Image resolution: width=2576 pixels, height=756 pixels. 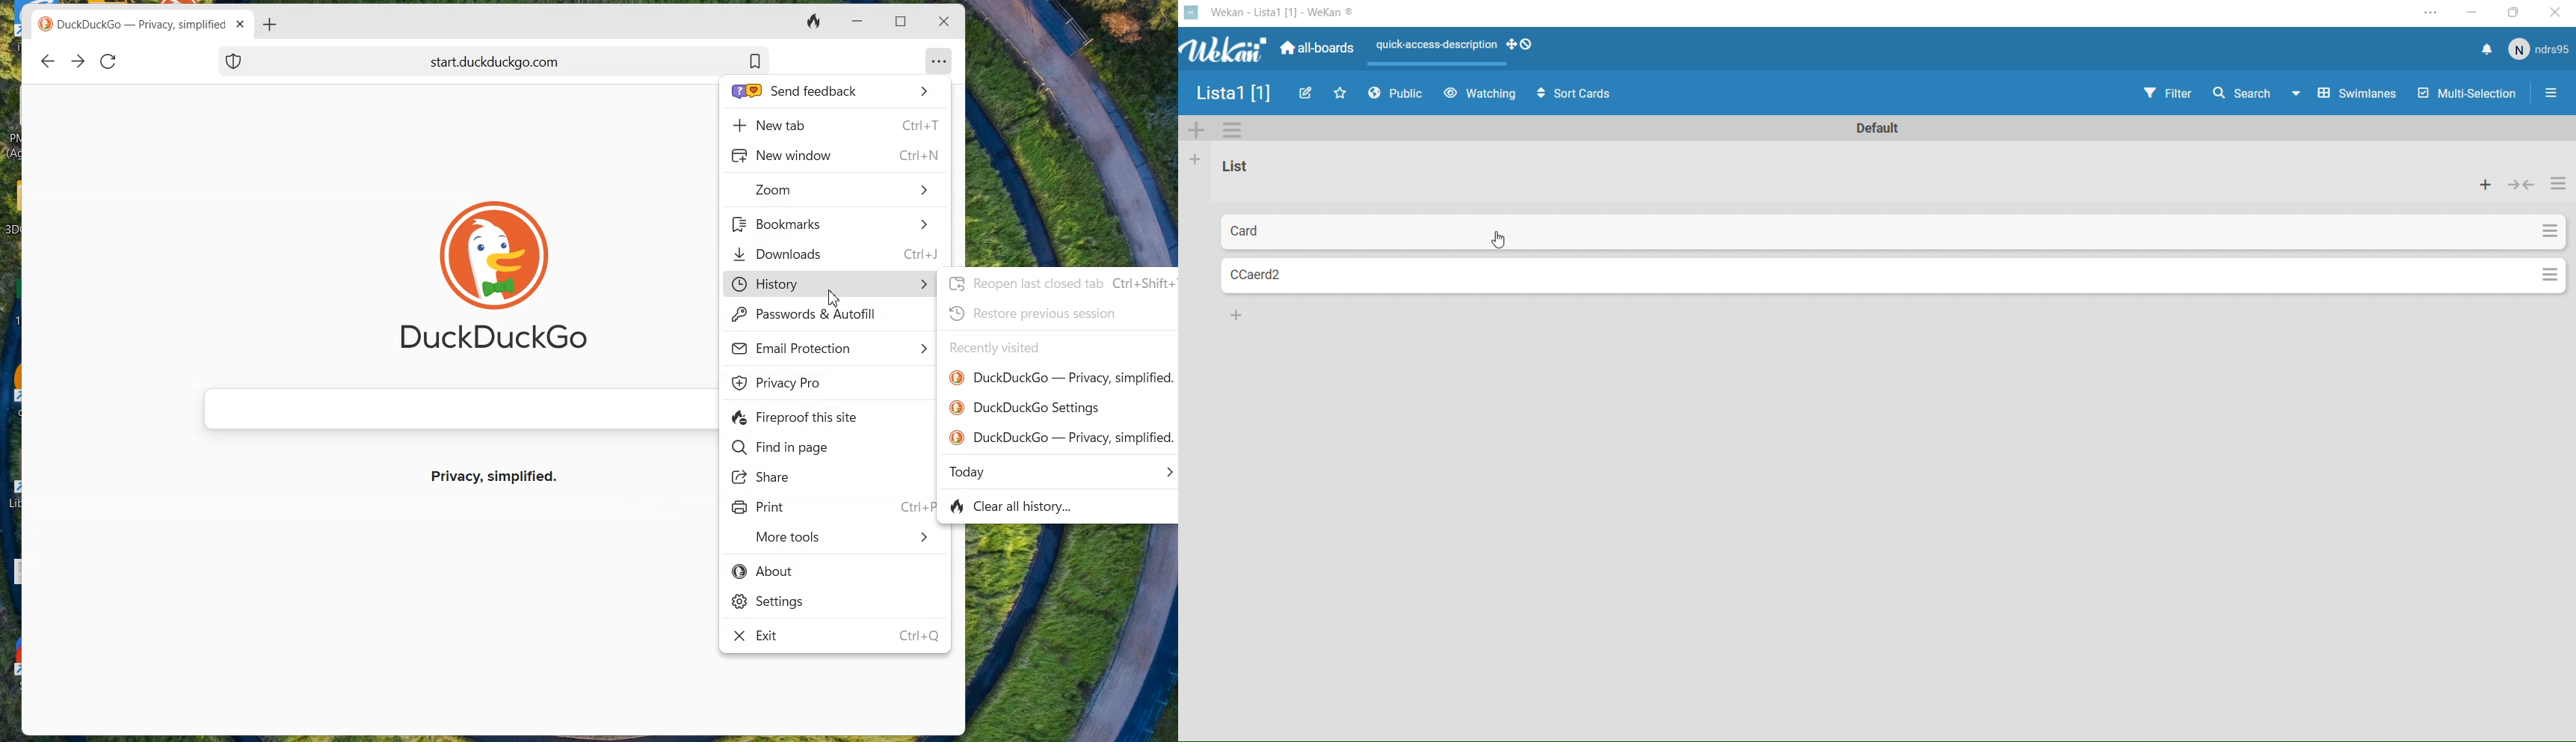 What do you see at coordinates (1869, 233) in the screenshot?
I see `Card` at bounding box center [1869, 233].